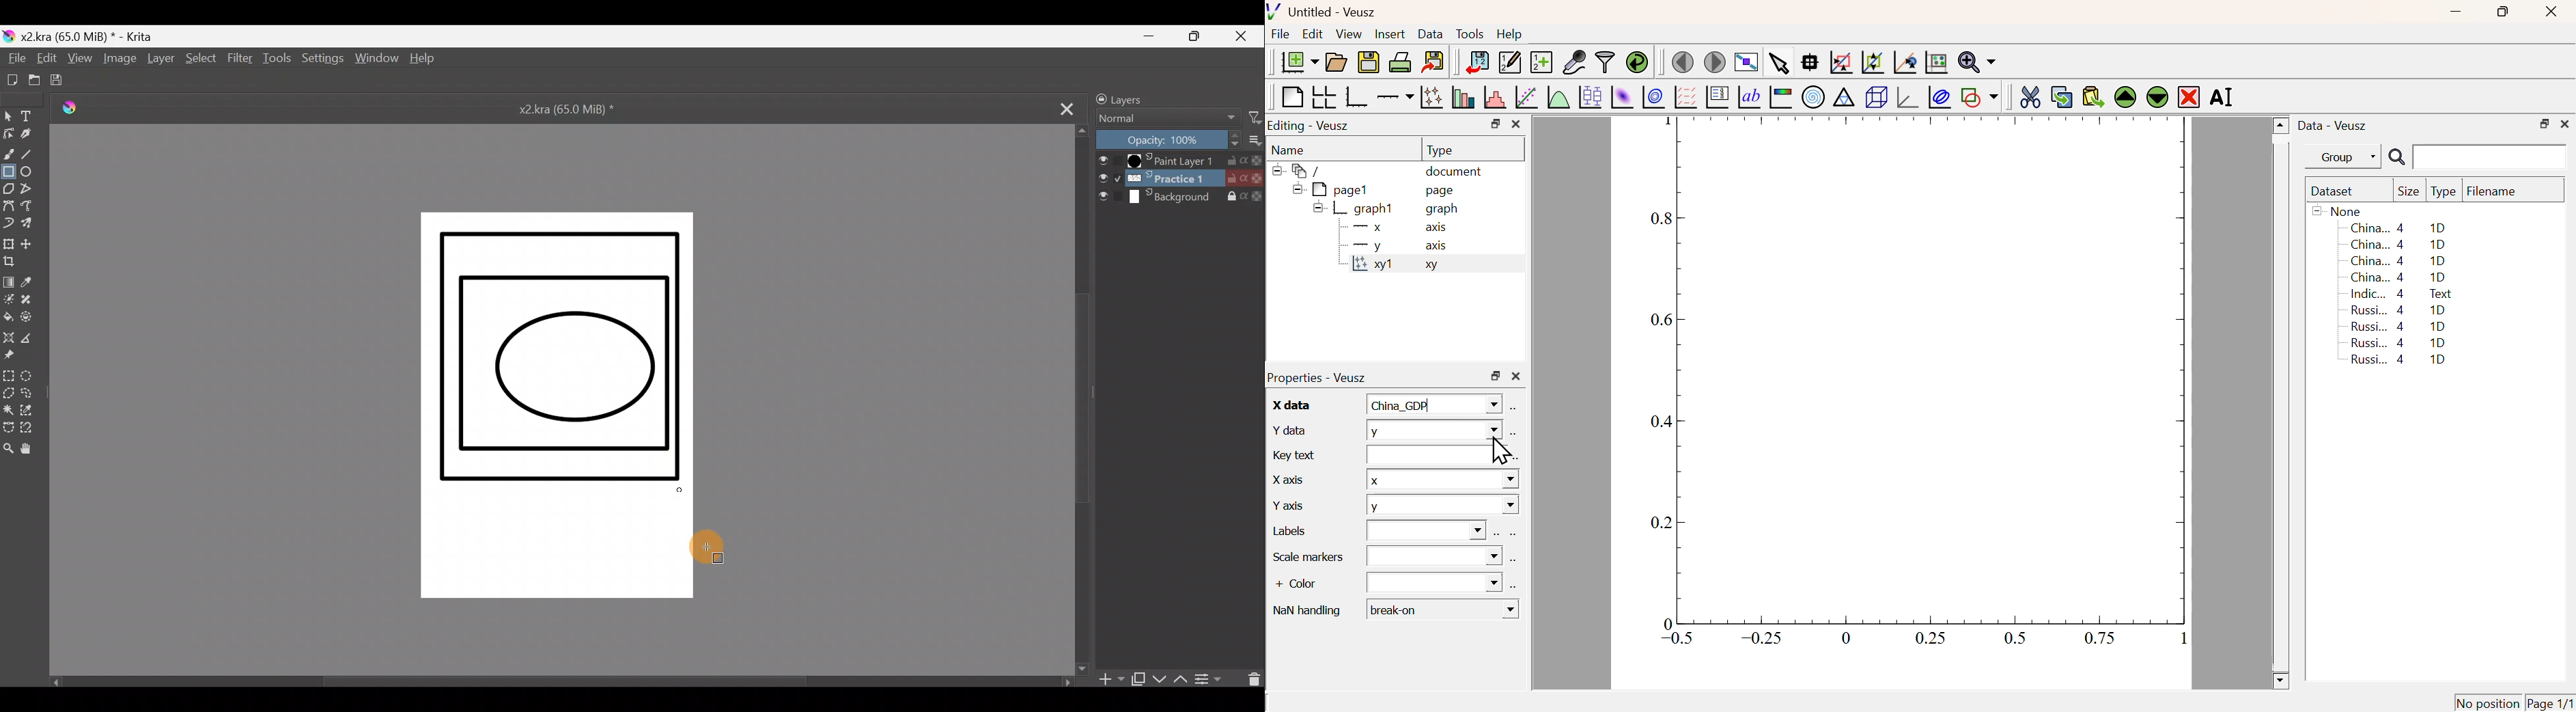  I want to click on Maximize, so click(1201, 37).